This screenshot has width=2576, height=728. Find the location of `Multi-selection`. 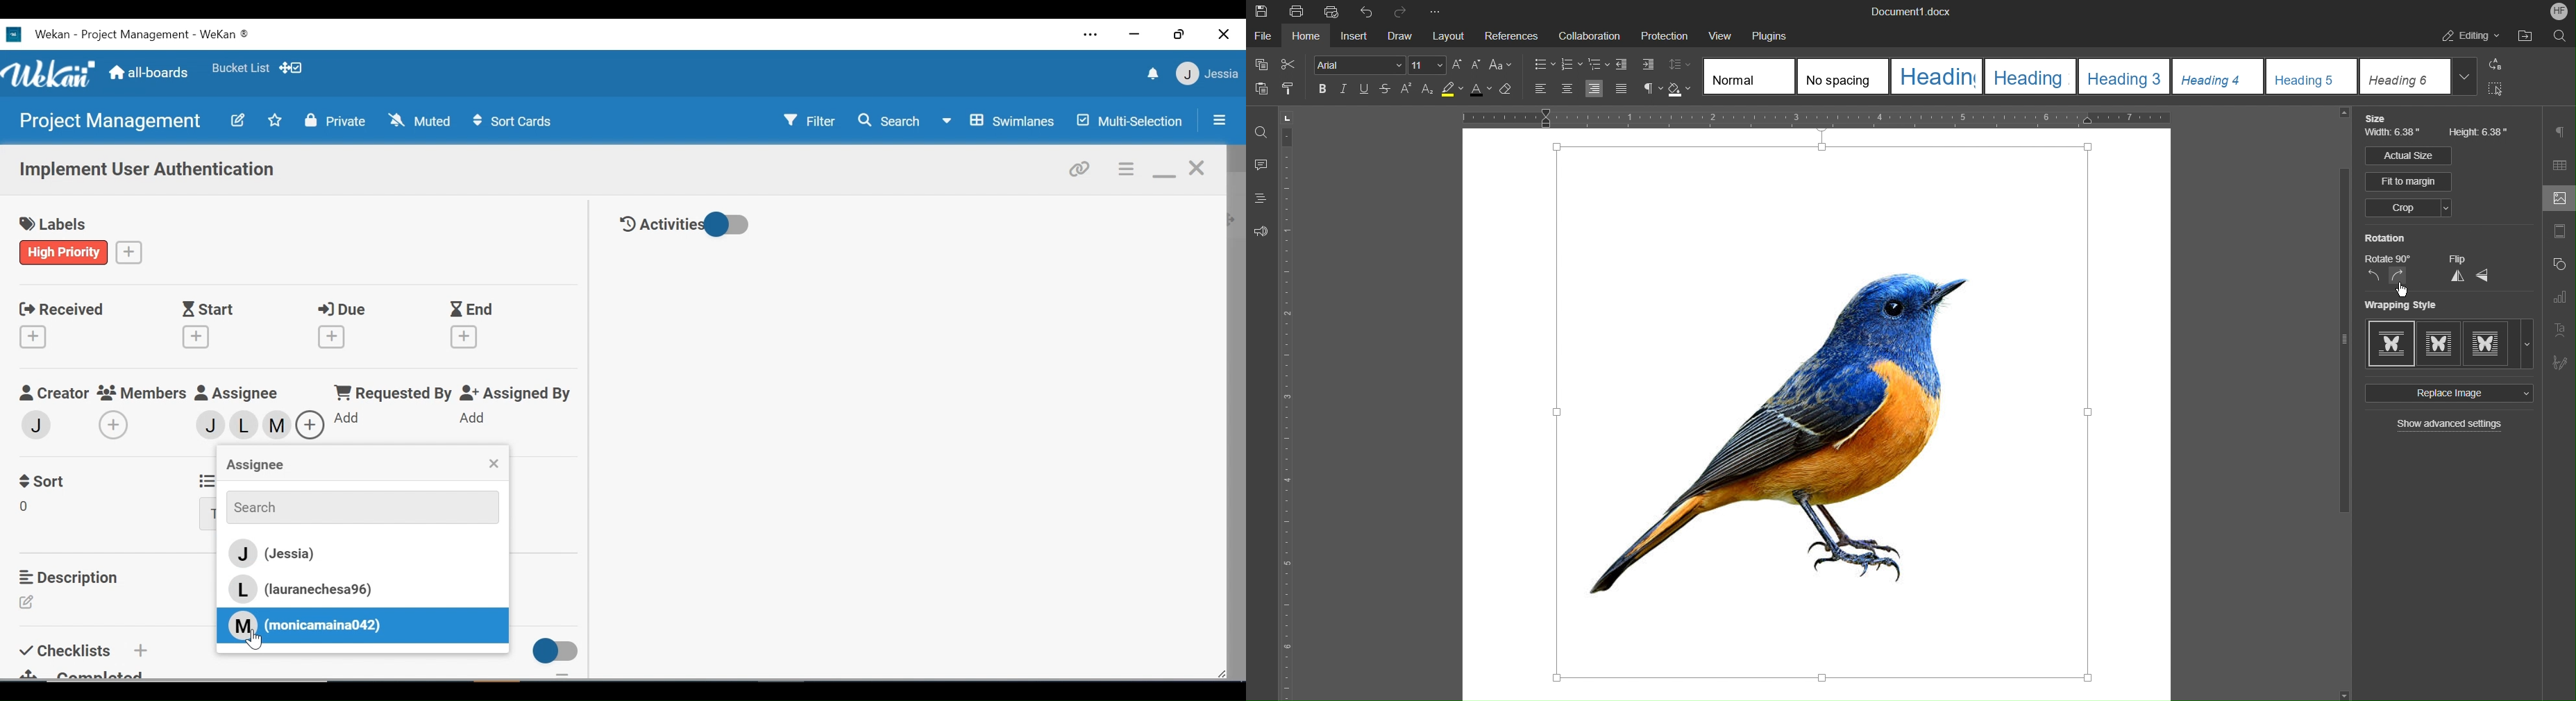

Multi-selection is located at coordinates (1131, 121).